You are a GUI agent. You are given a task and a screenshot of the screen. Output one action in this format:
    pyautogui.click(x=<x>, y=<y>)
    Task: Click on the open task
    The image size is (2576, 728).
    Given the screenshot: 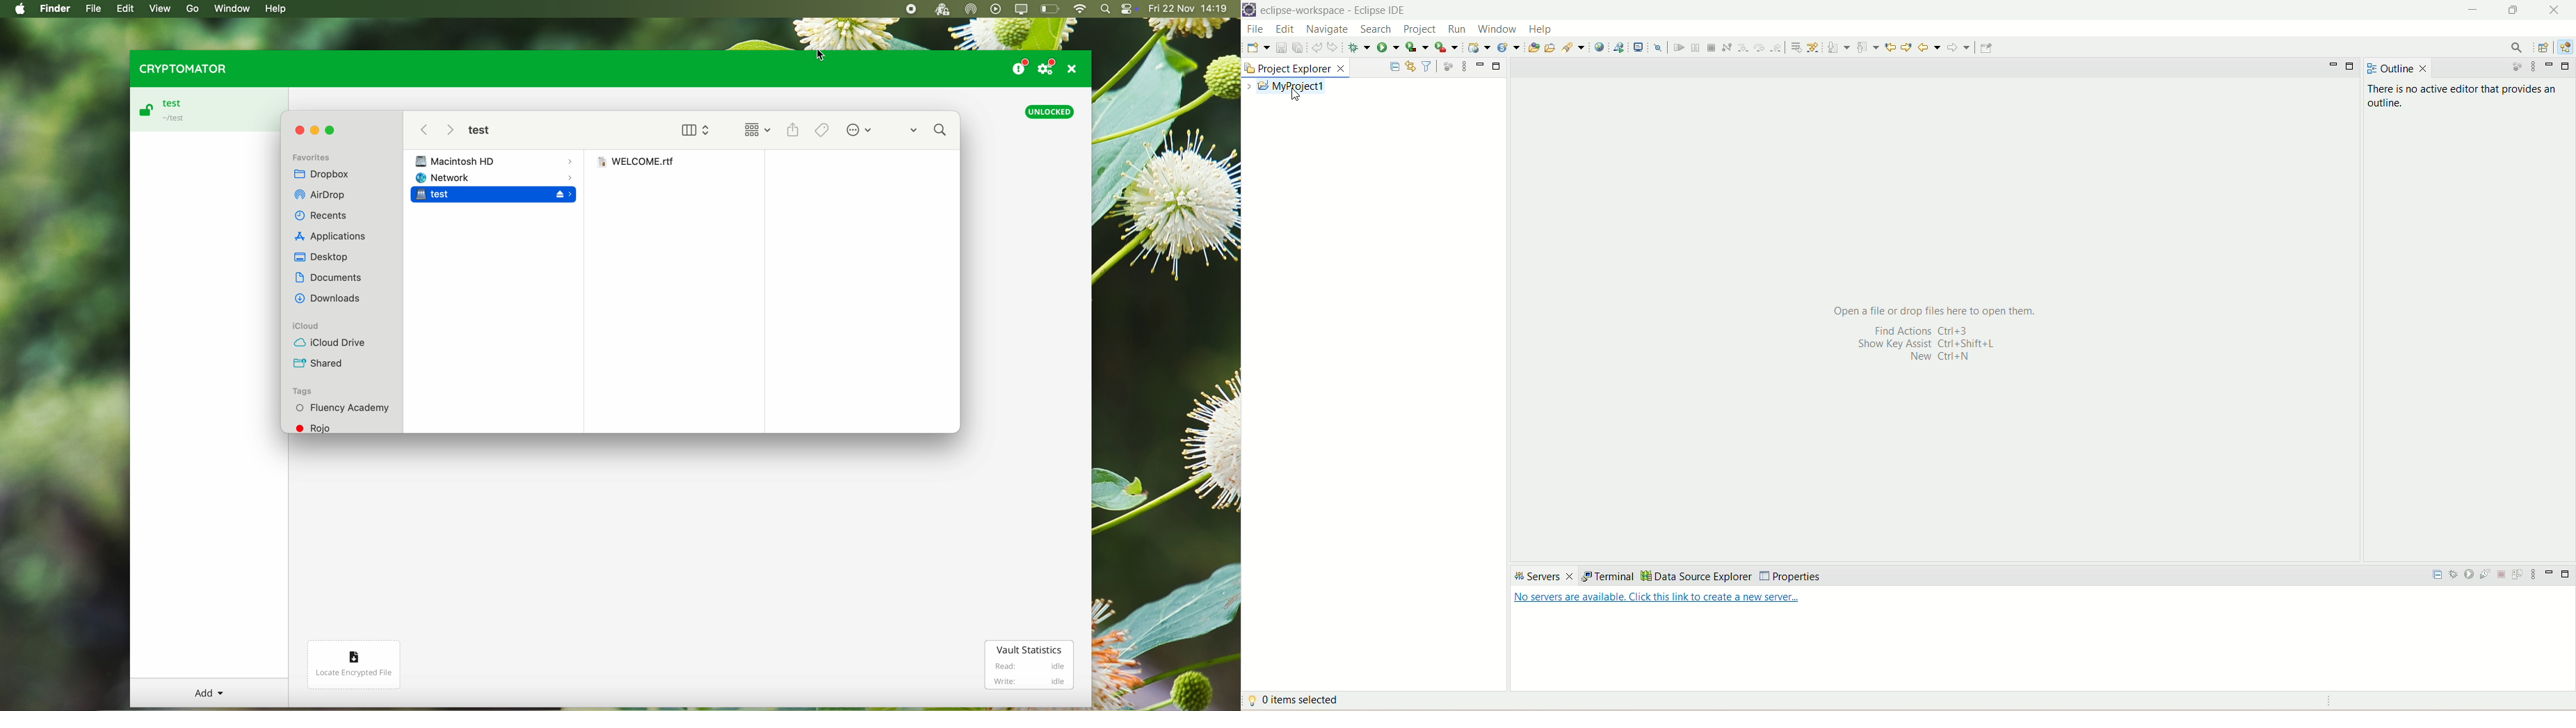 What is the action you would take?
    pyautogui.click(x=1551, y=47)
    